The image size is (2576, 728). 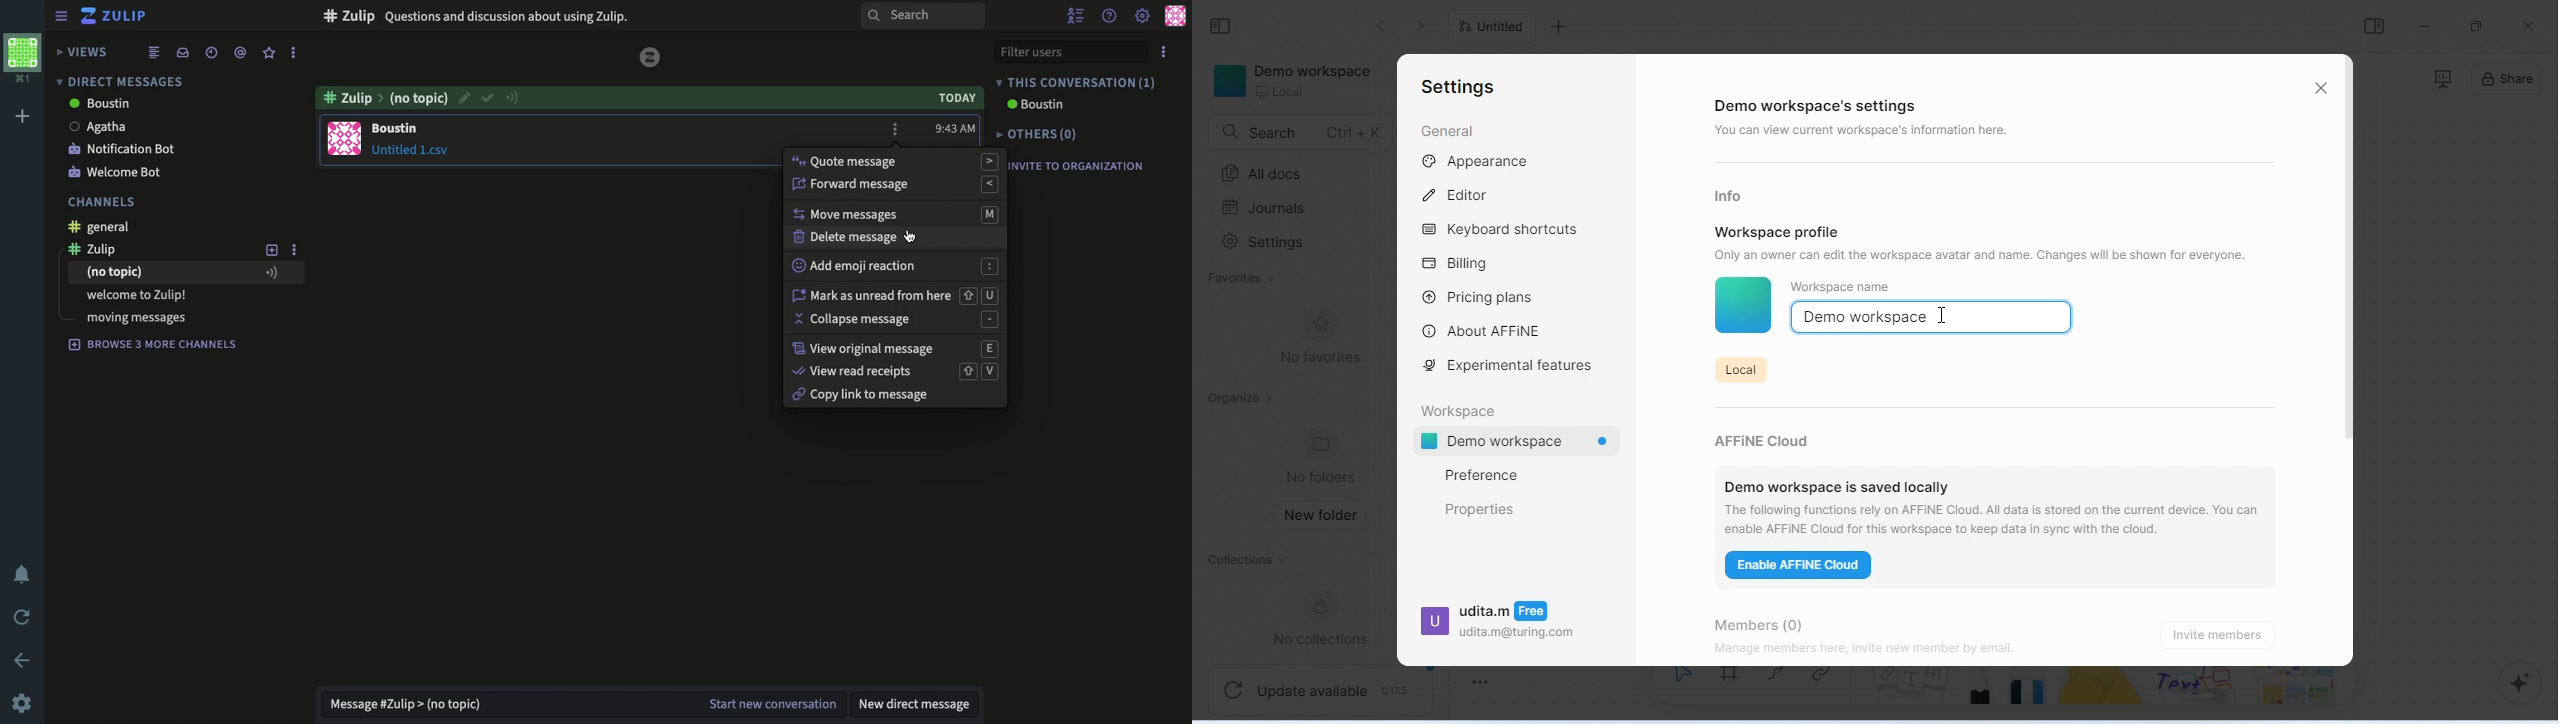 I want to click on refresh, so click(x=23, y=618).